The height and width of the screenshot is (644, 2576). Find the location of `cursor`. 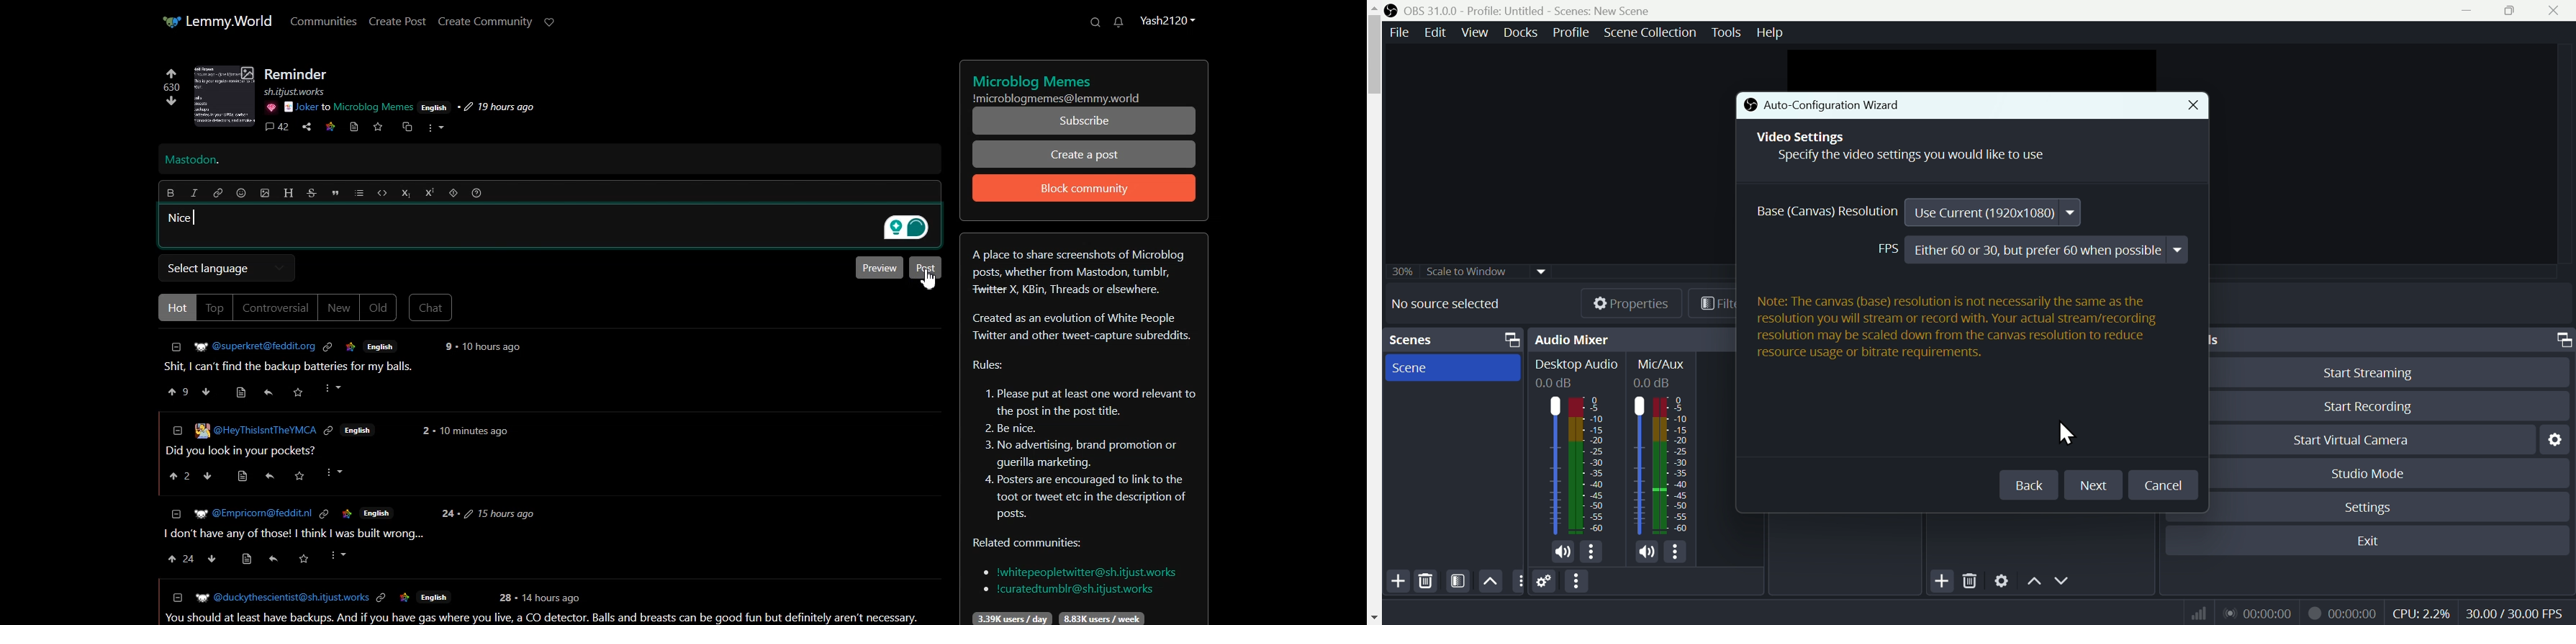

cursor is located at coordinates (2062, 433).